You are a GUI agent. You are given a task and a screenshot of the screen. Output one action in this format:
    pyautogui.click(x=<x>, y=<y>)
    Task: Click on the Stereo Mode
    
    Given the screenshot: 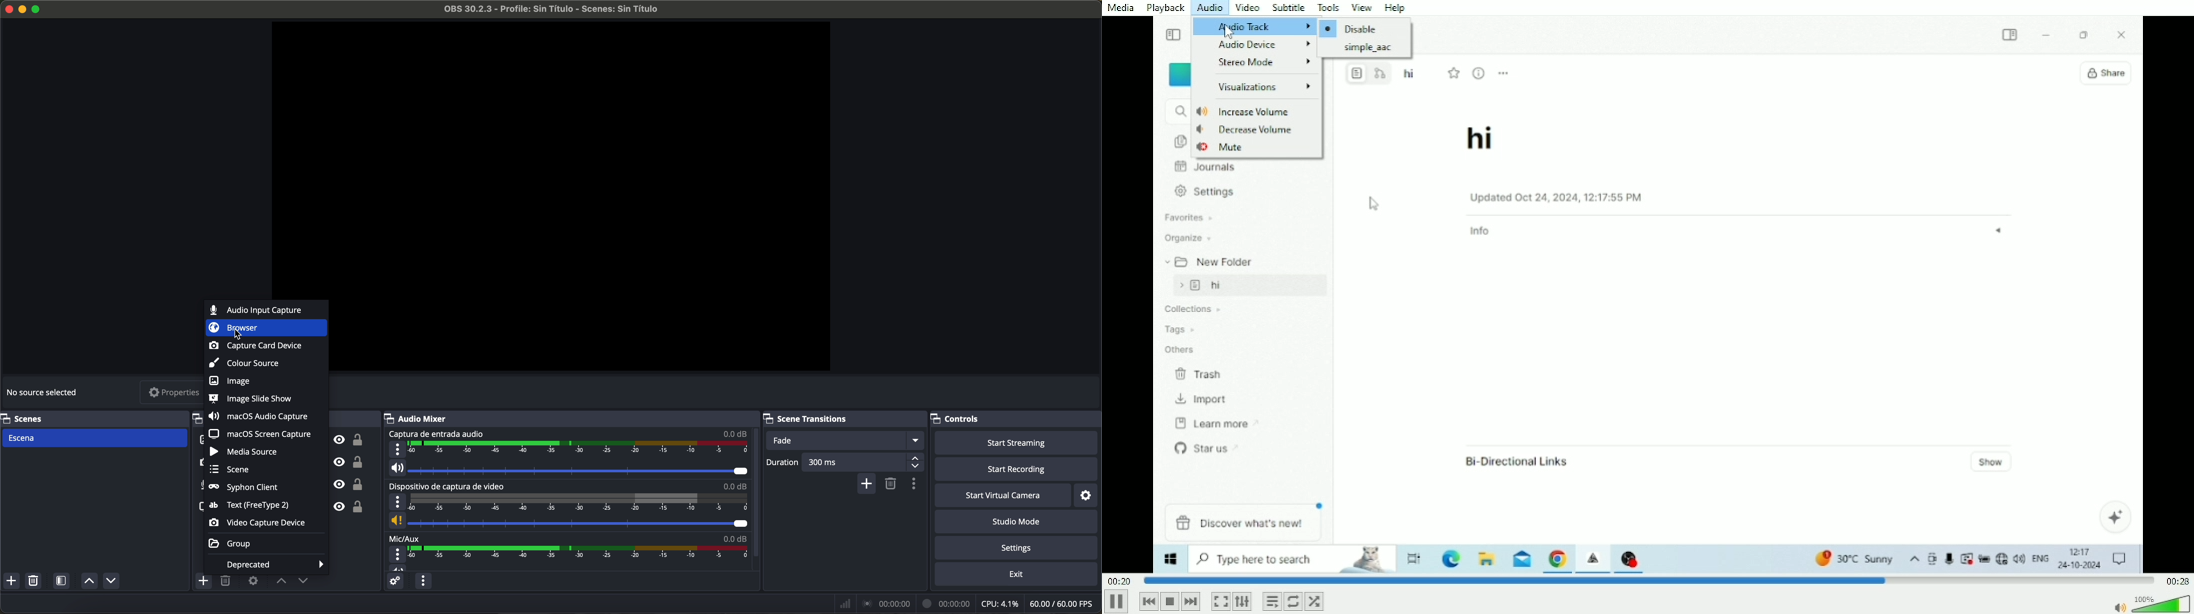 What is the action you would take?
    pyautogui.click(x=1266, y=63)
    